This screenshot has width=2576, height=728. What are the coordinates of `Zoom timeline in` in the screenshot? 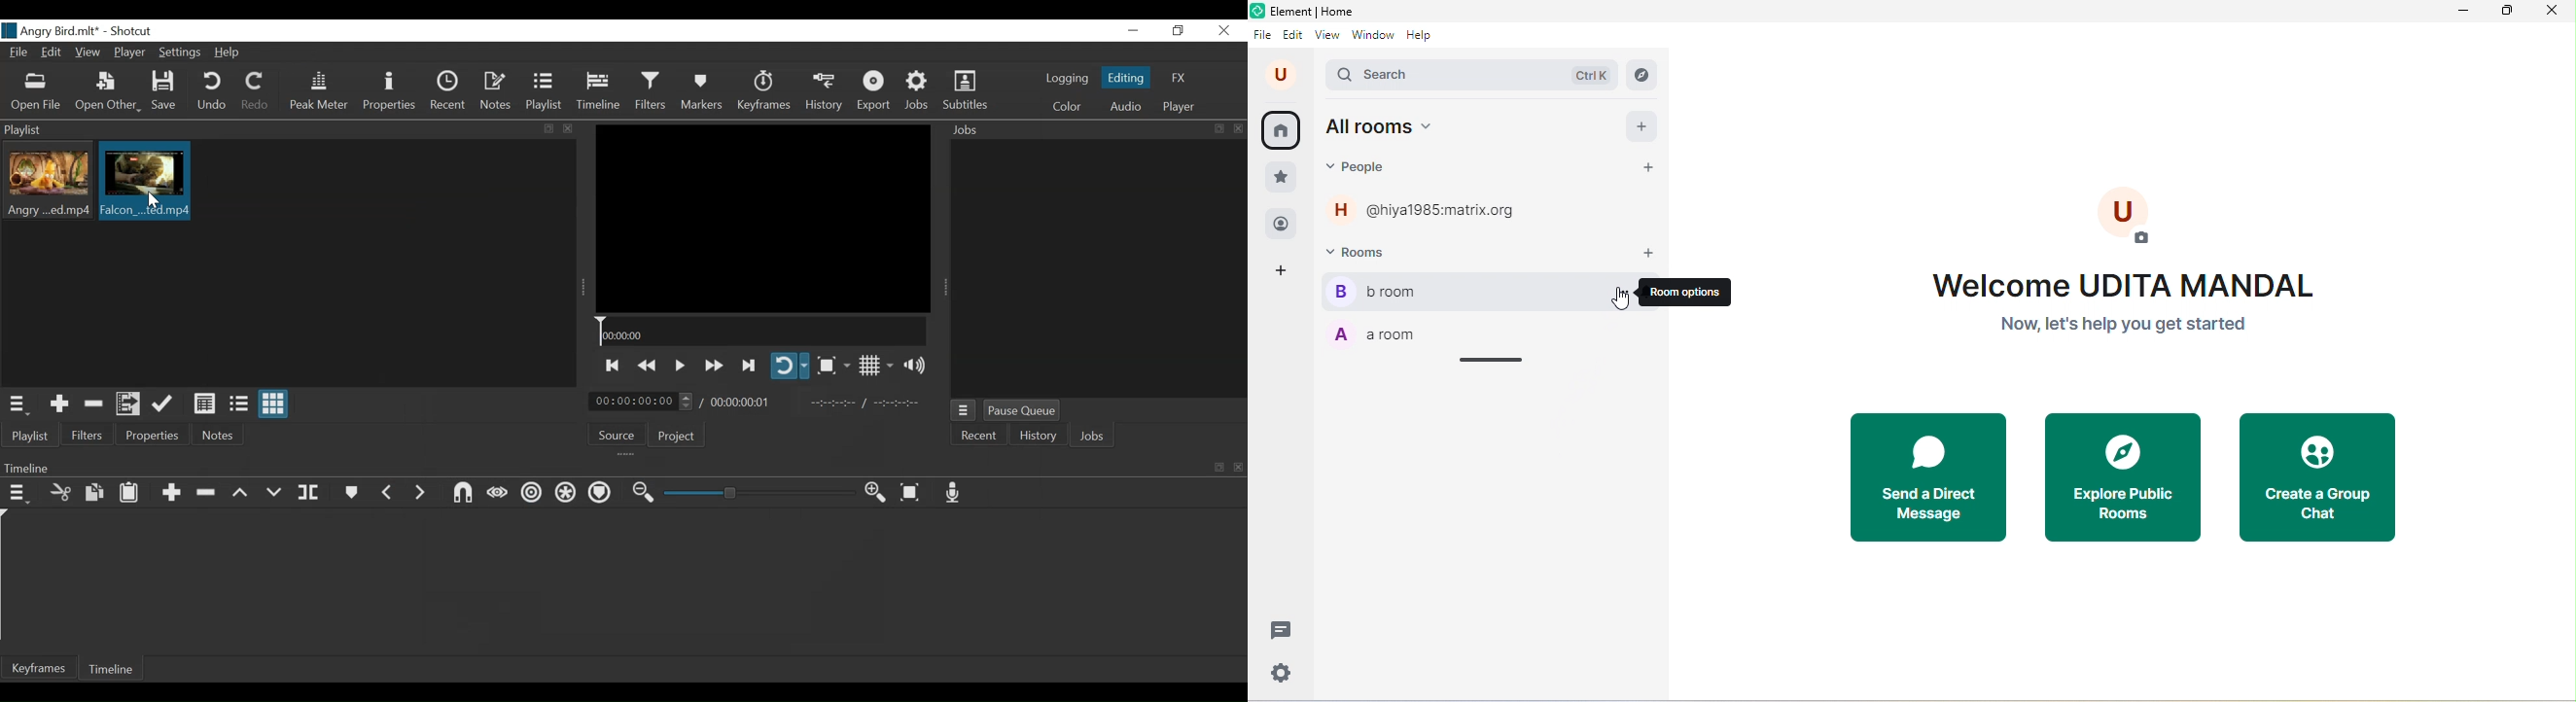 It's located at (880, 493).